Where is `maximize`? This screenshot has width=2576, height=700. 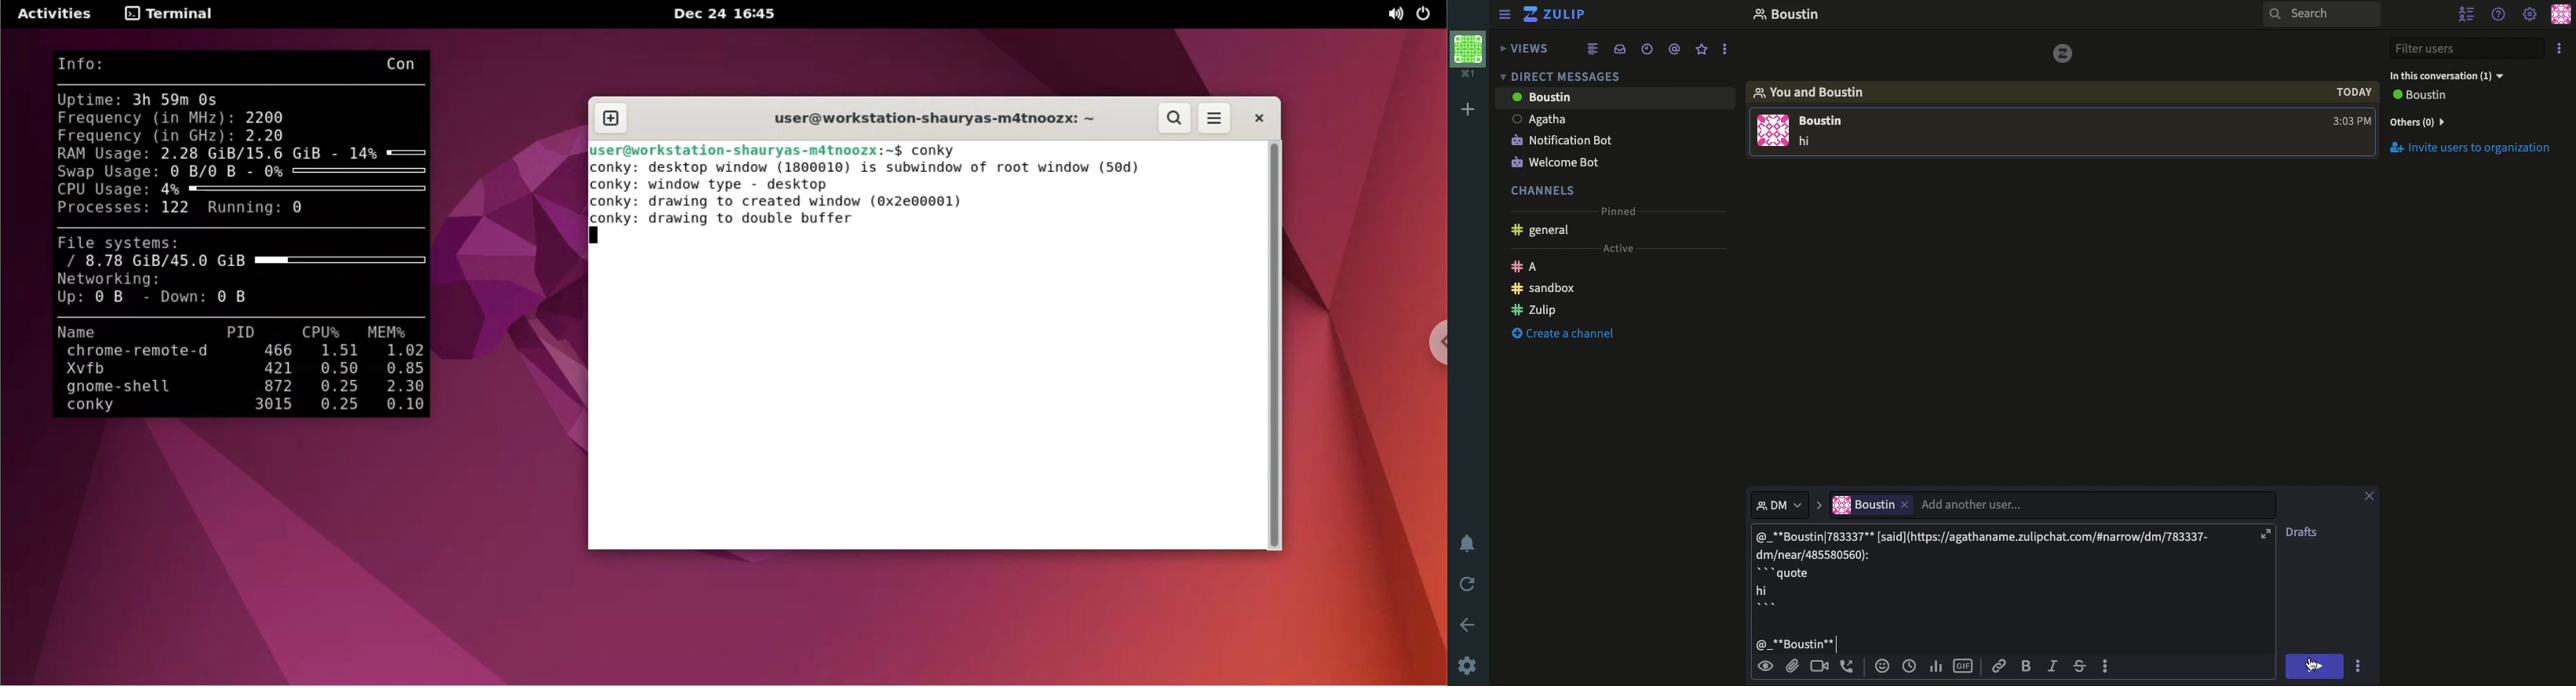 maximize is located at coordinates (2267, 534).